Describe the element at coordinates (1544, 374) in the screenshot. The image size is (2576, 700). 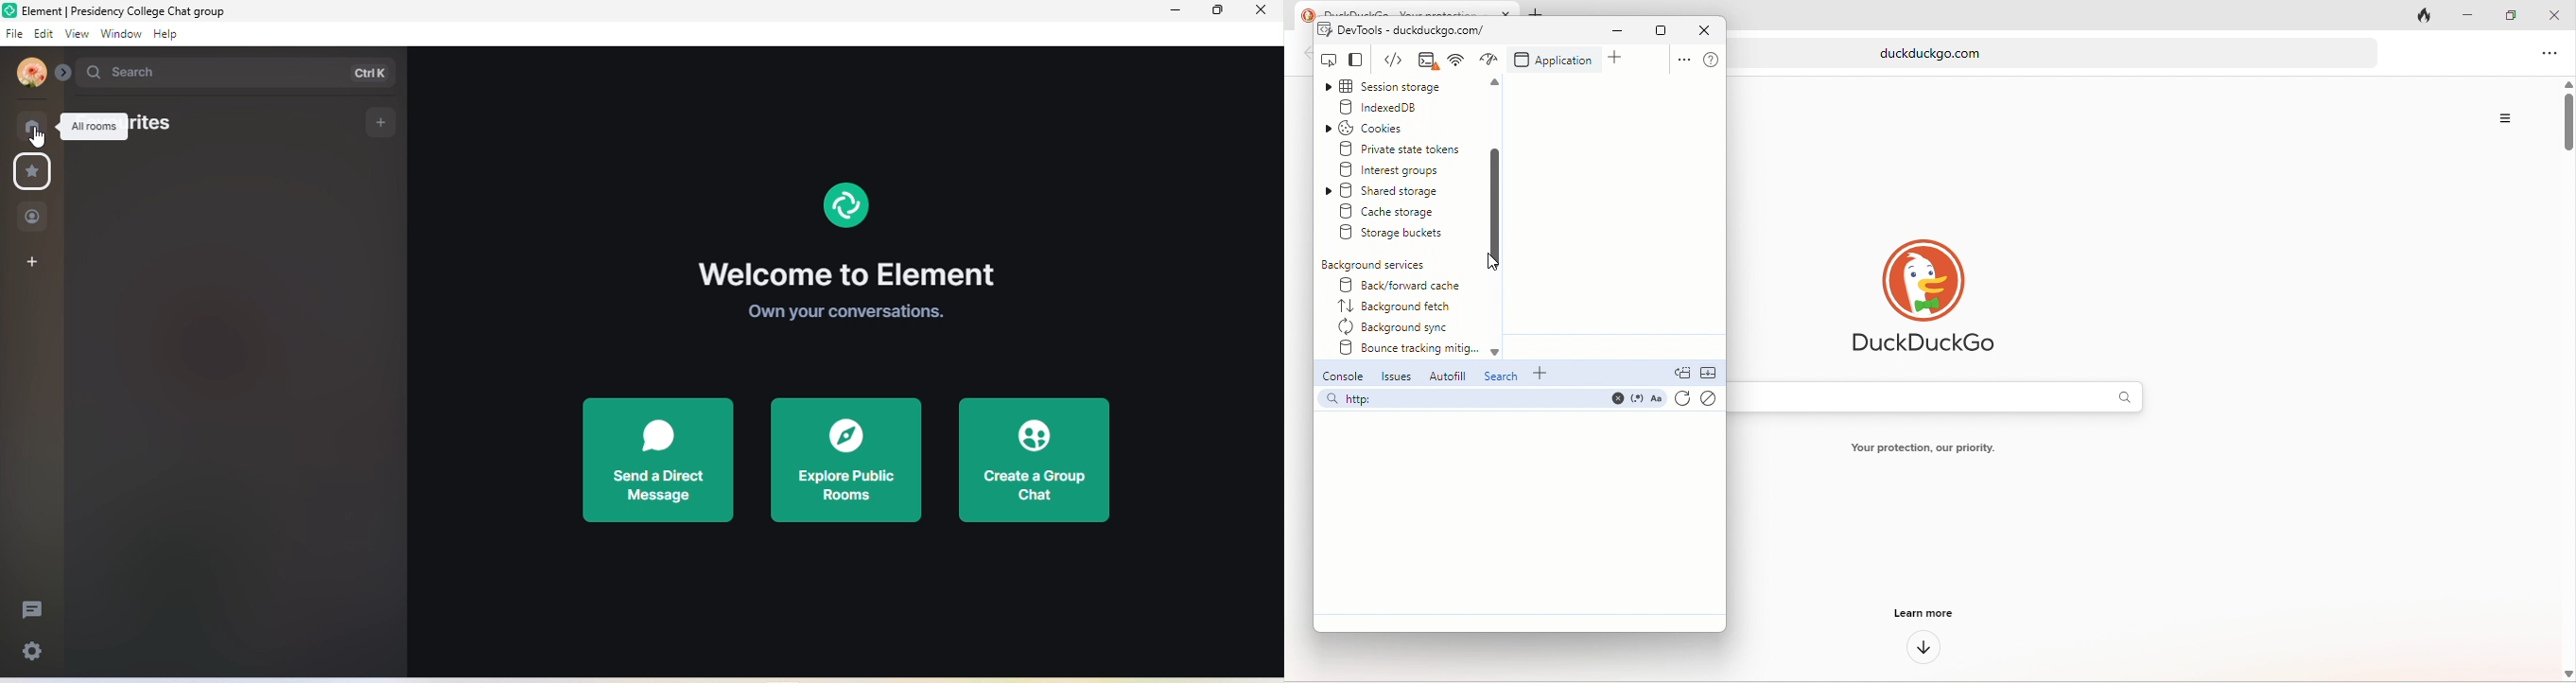
I see `add` at that location.